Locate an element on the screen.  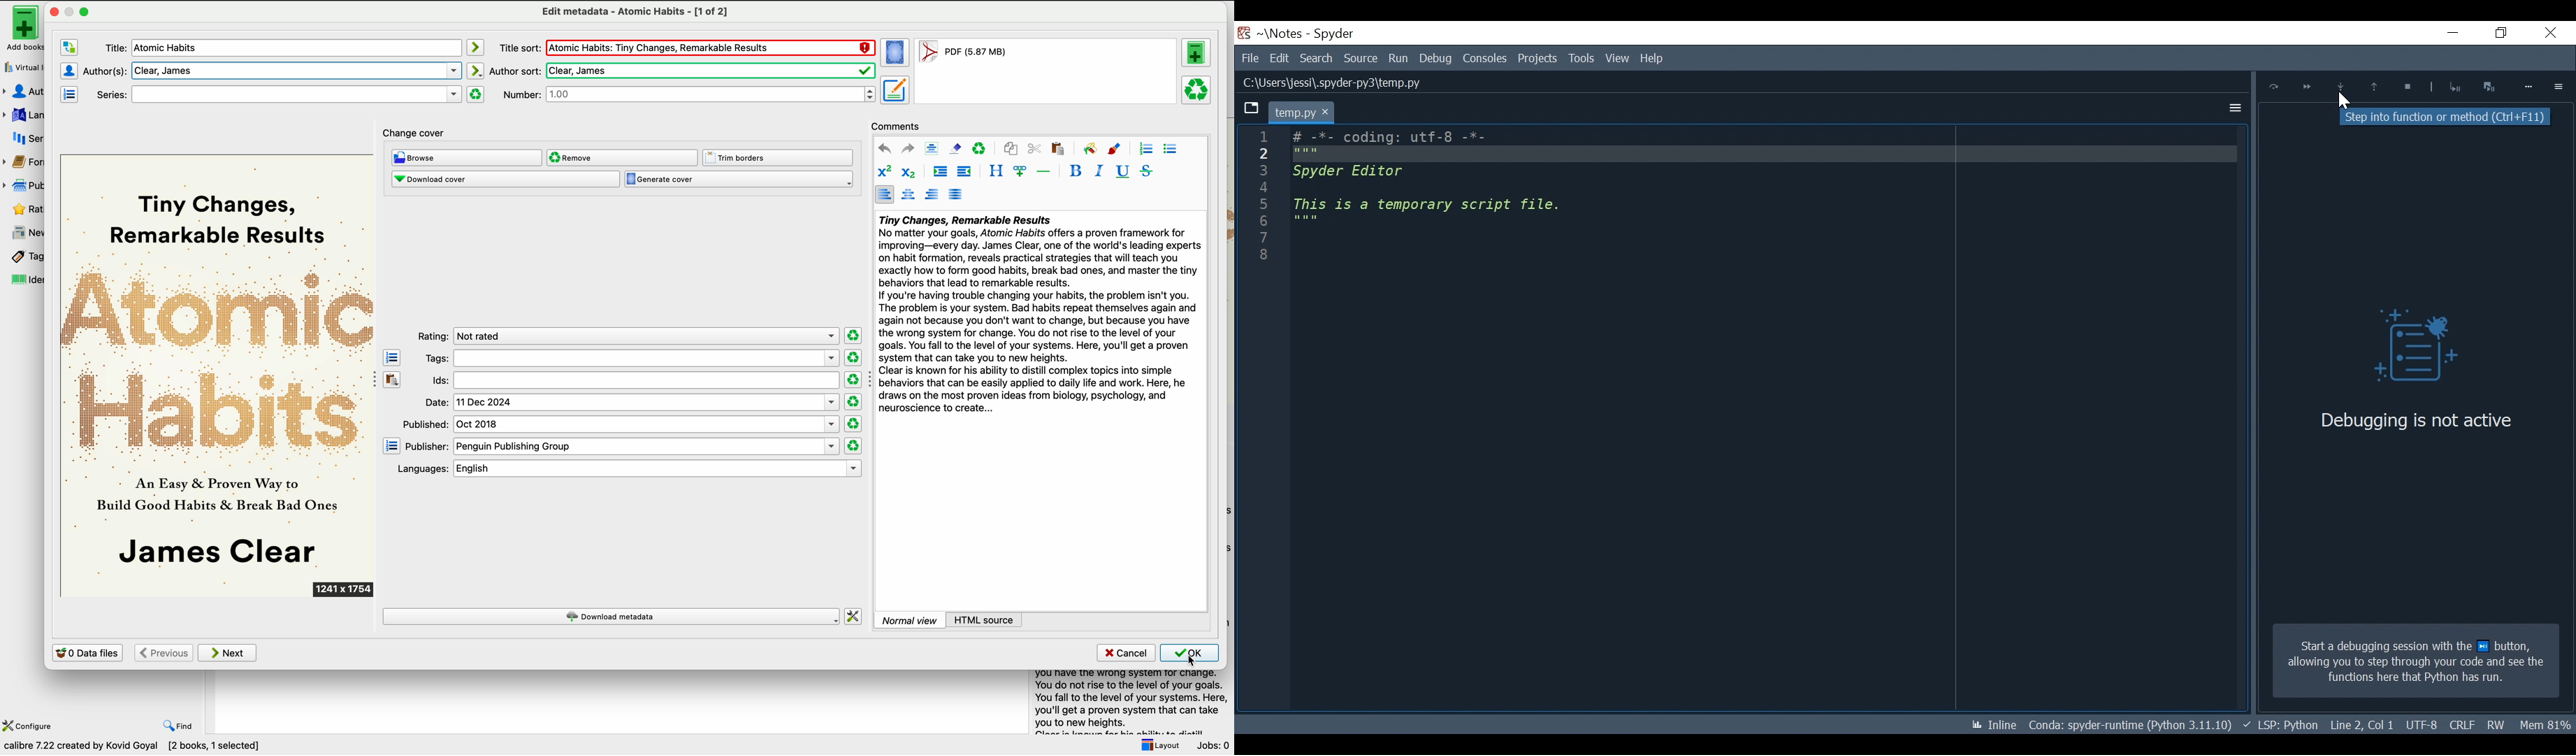
Restore is located at coordinates (2497, 34).